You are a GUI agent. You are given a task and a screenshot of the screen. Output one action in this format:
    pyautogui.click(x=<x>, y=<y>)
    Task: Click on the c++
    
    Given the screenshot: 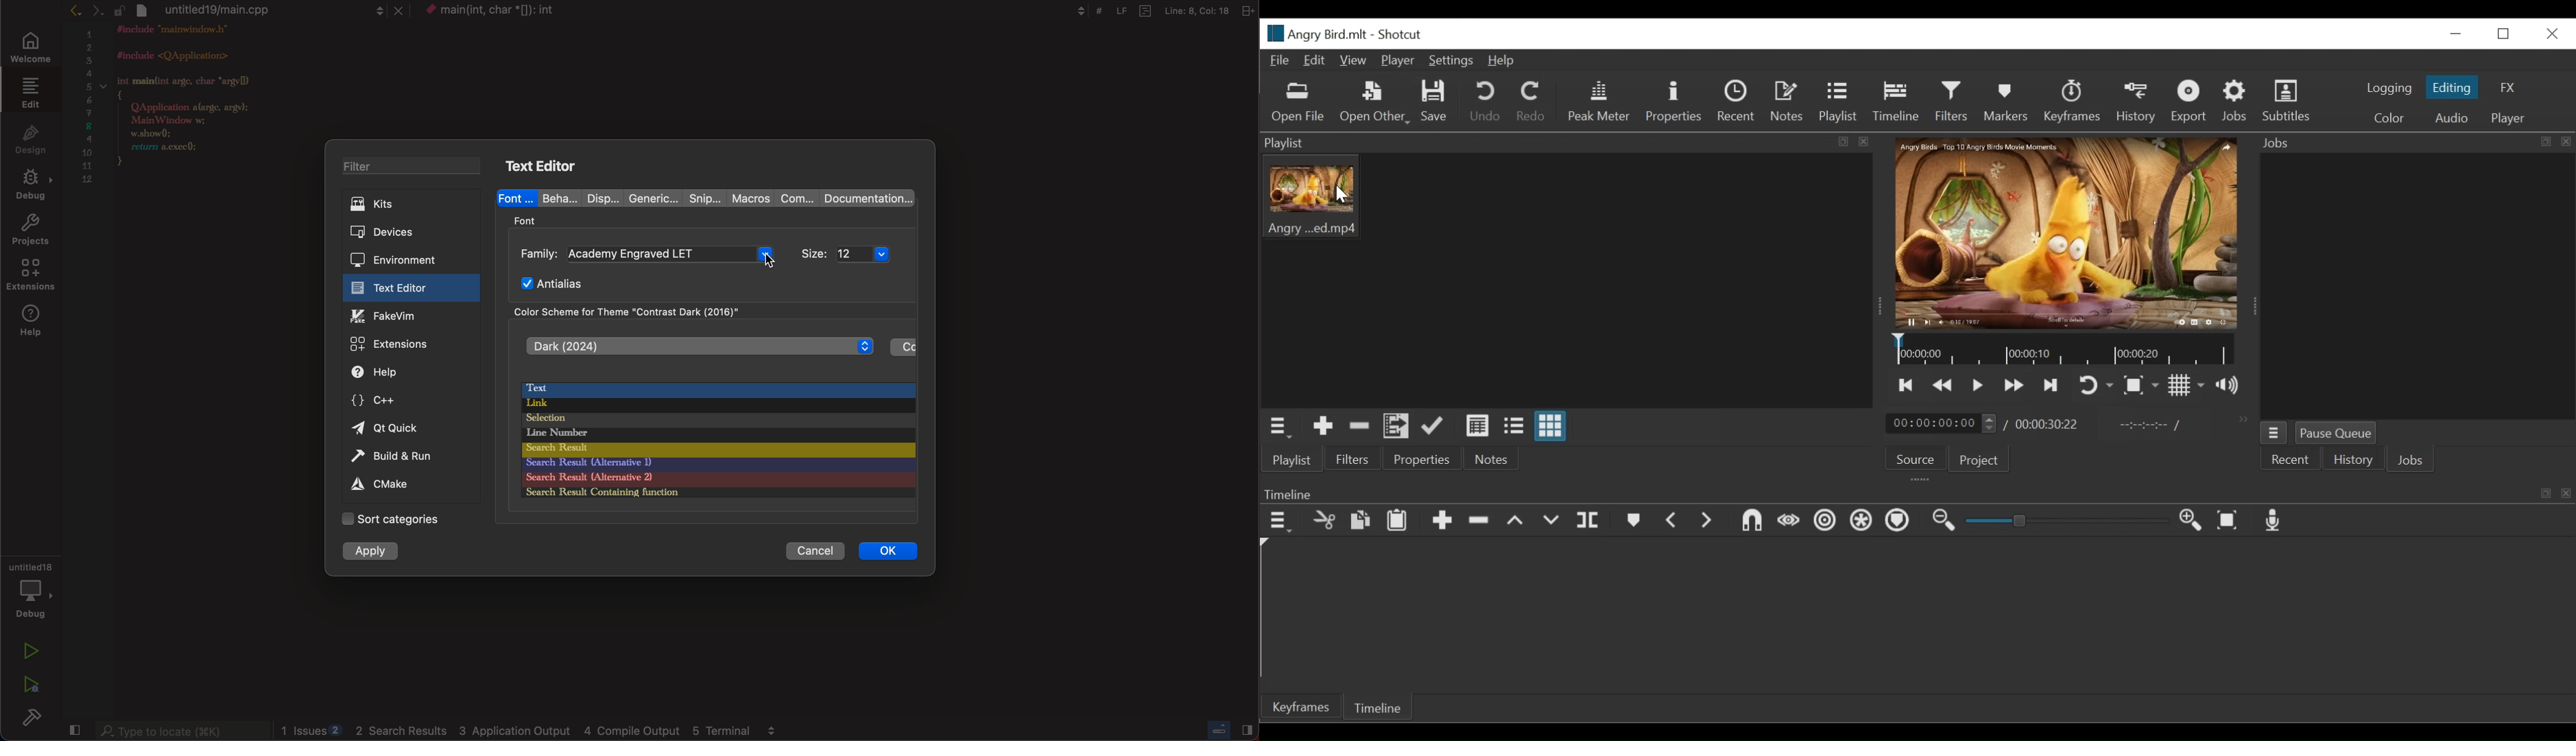 What is the action you would take?
    pyautogui.click(x=390, y=399)
    